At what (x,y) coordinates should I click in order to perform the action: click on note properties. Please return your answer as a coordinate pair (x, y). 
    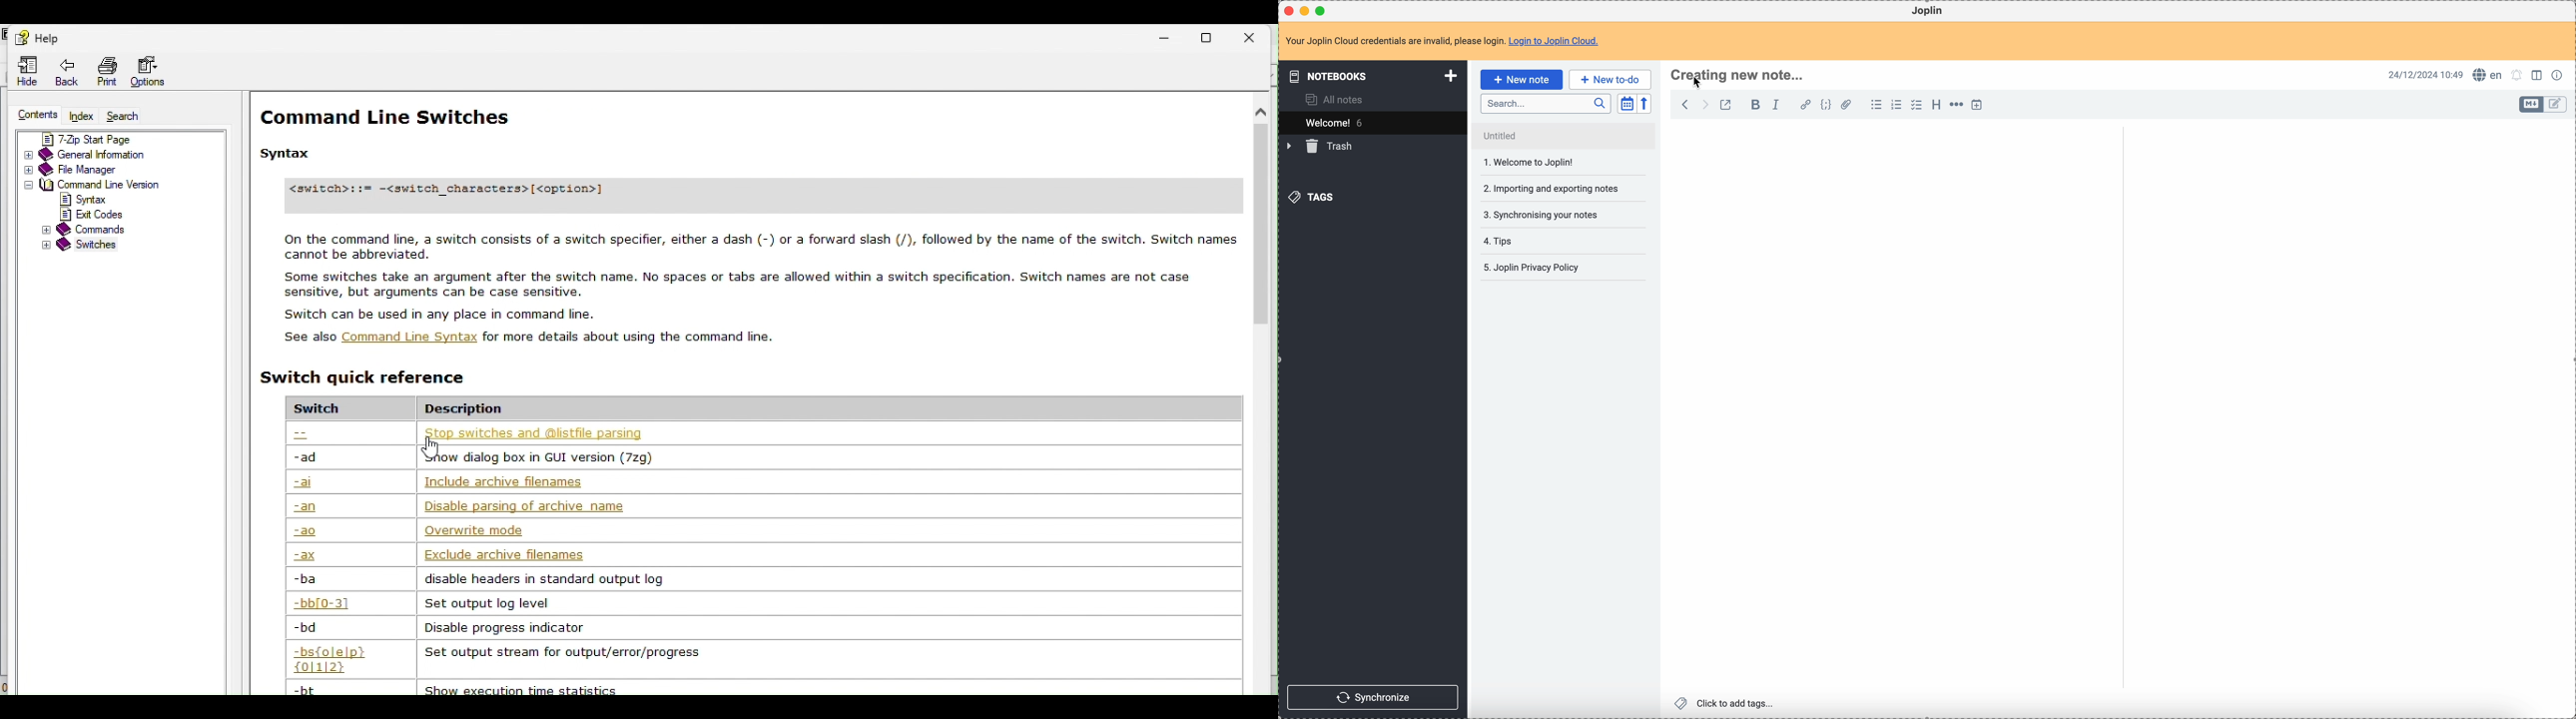
    Looking at the image, I should click on (2560, 74).